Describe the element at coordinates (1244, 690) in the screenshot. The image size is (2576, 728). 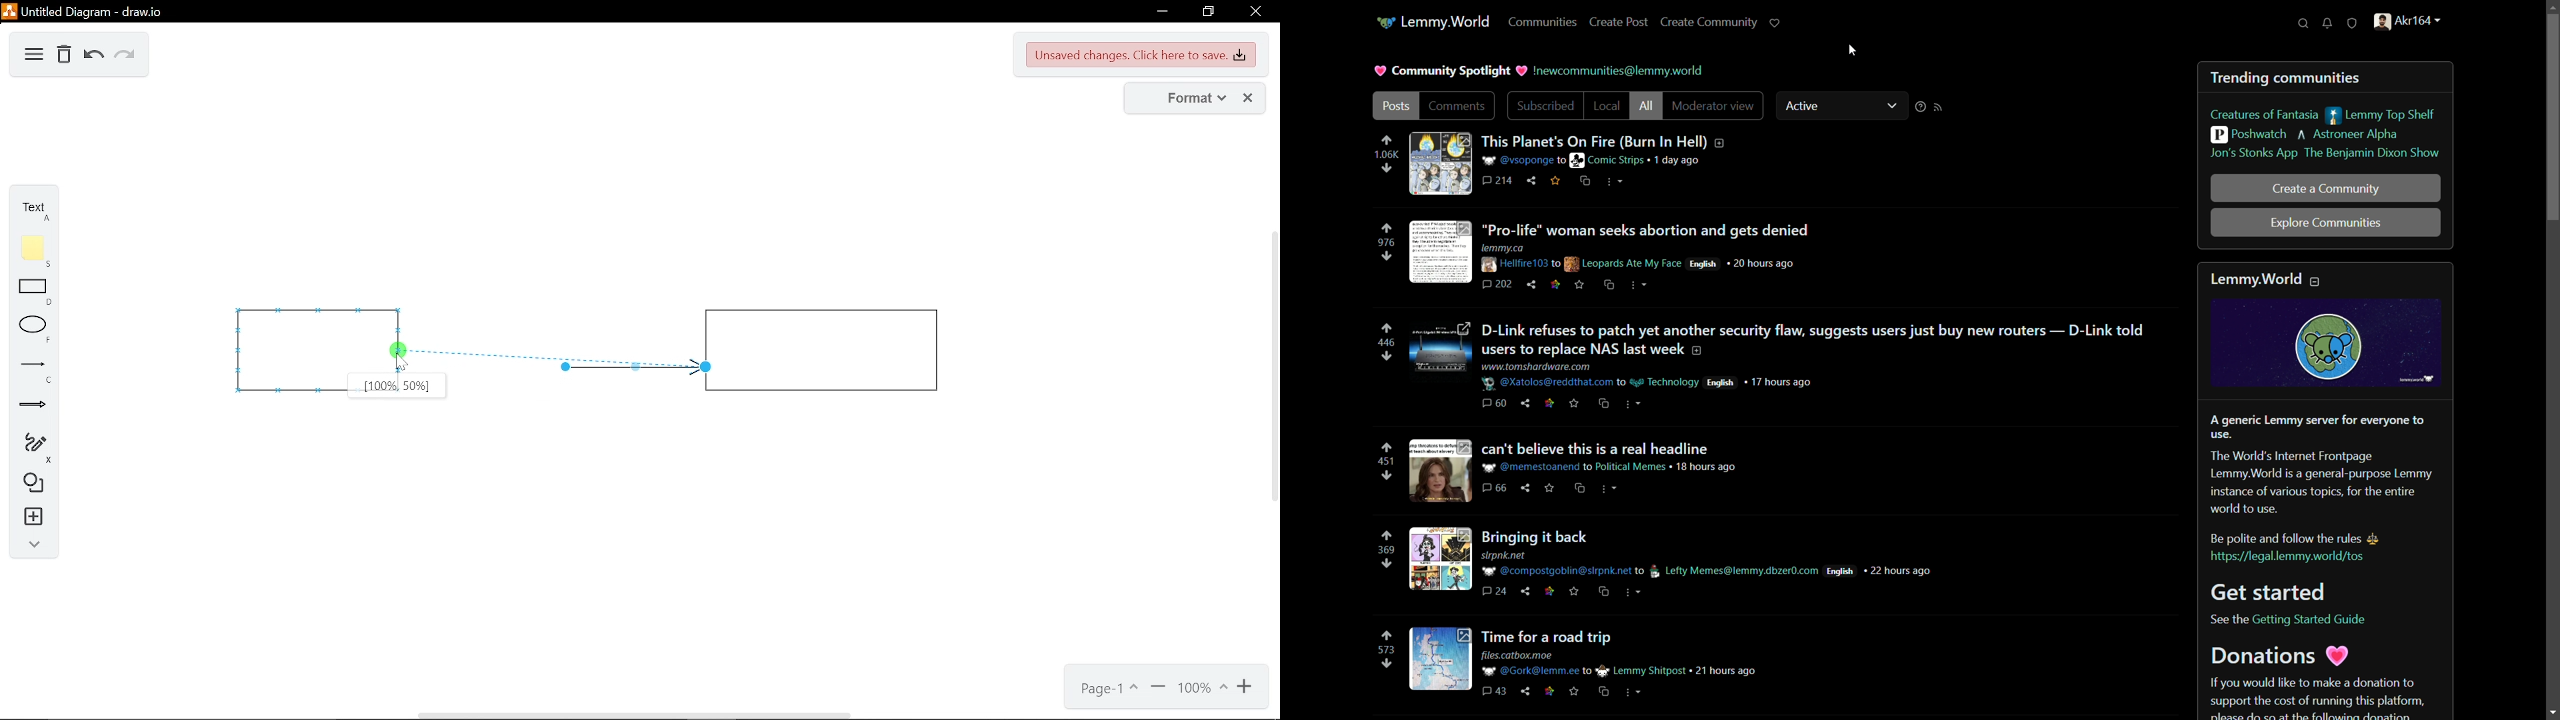
I see `zoom in` at that location.